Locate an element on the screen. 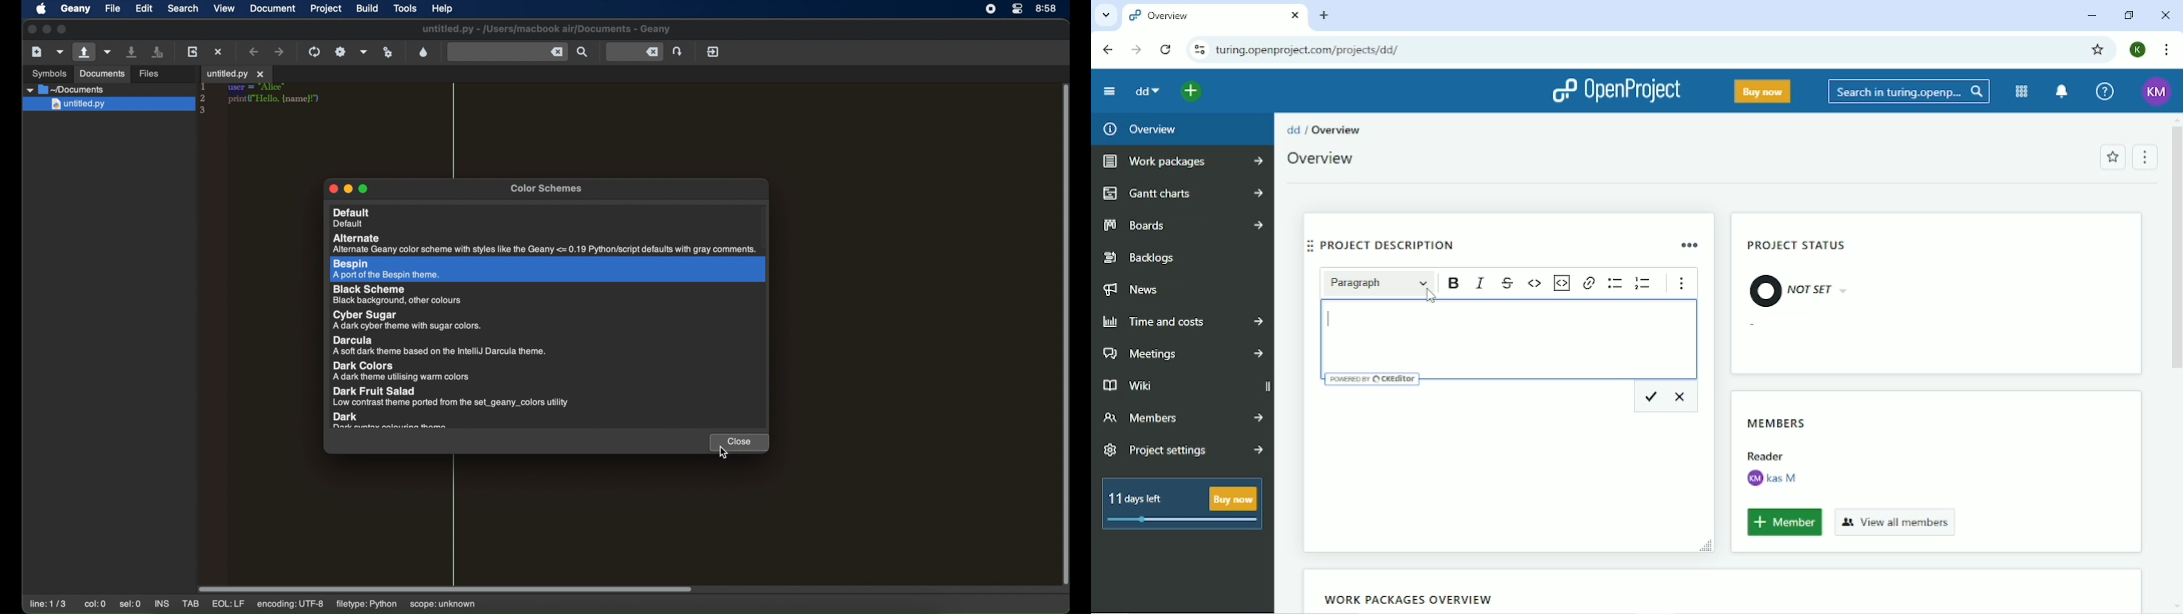  Close is located at coordinates (2166, 15).